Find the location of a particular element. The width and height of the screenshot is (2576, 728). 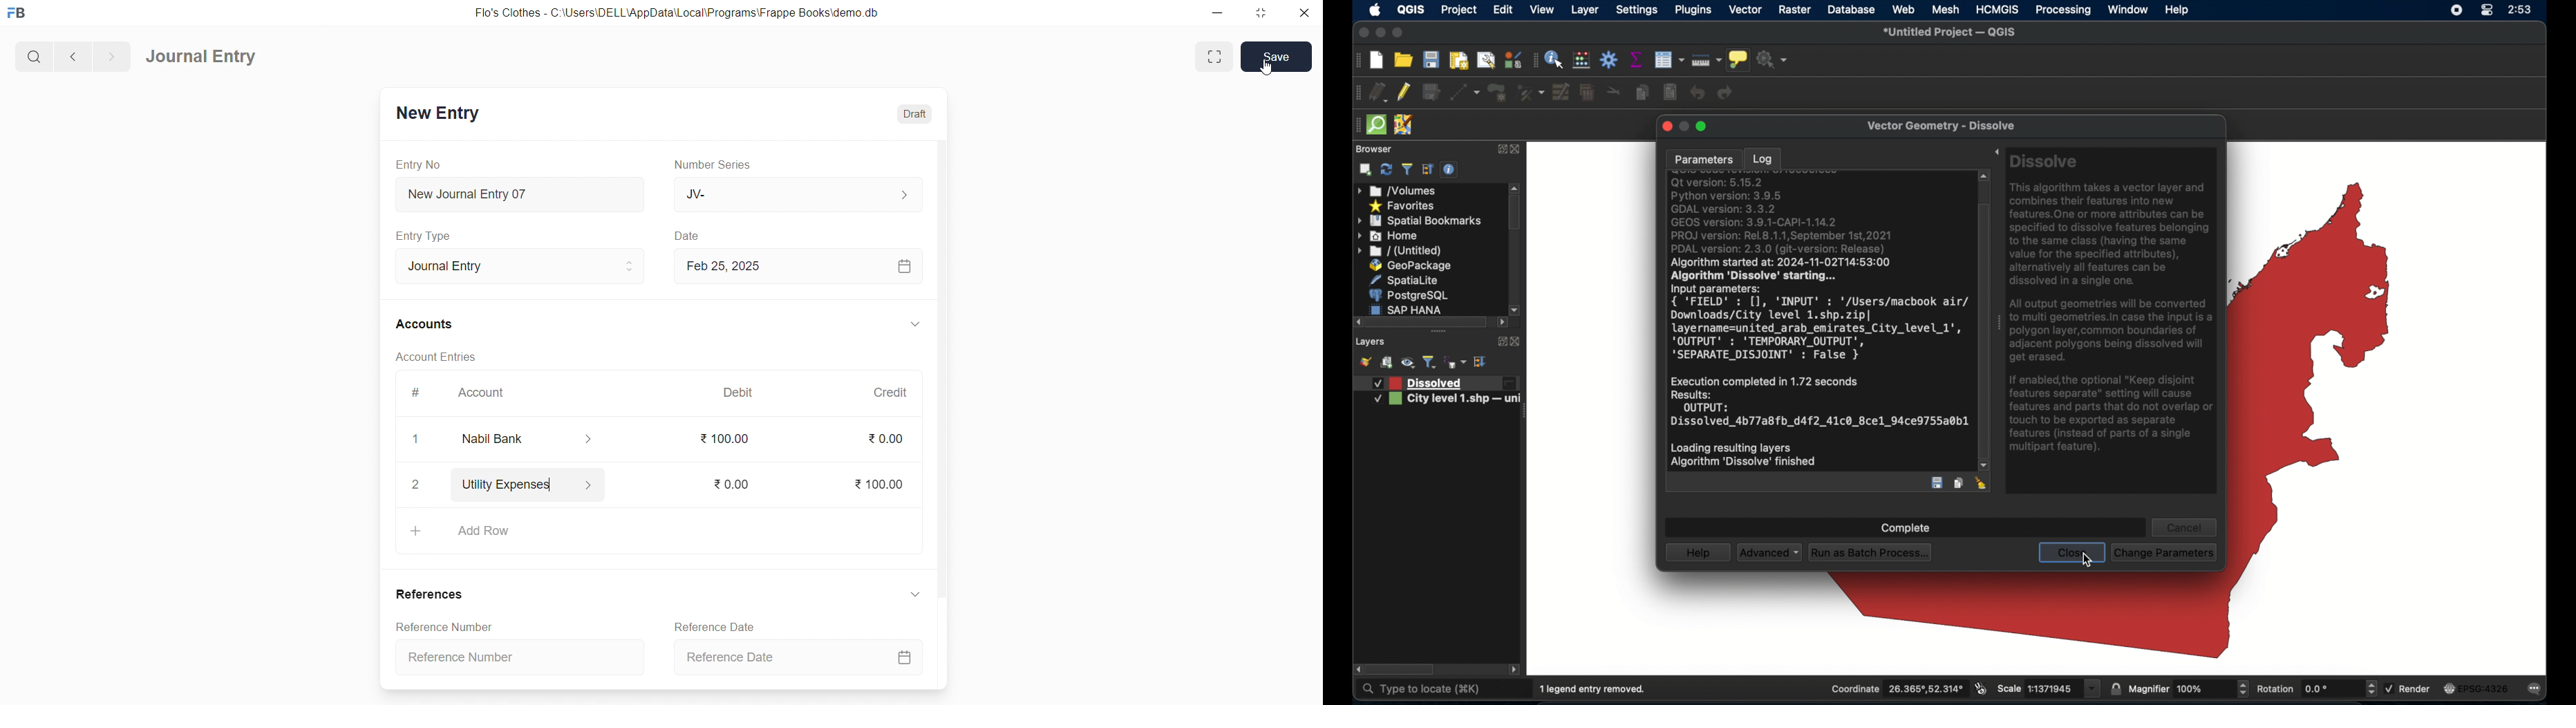

Close is located at coordinates (416, 485).